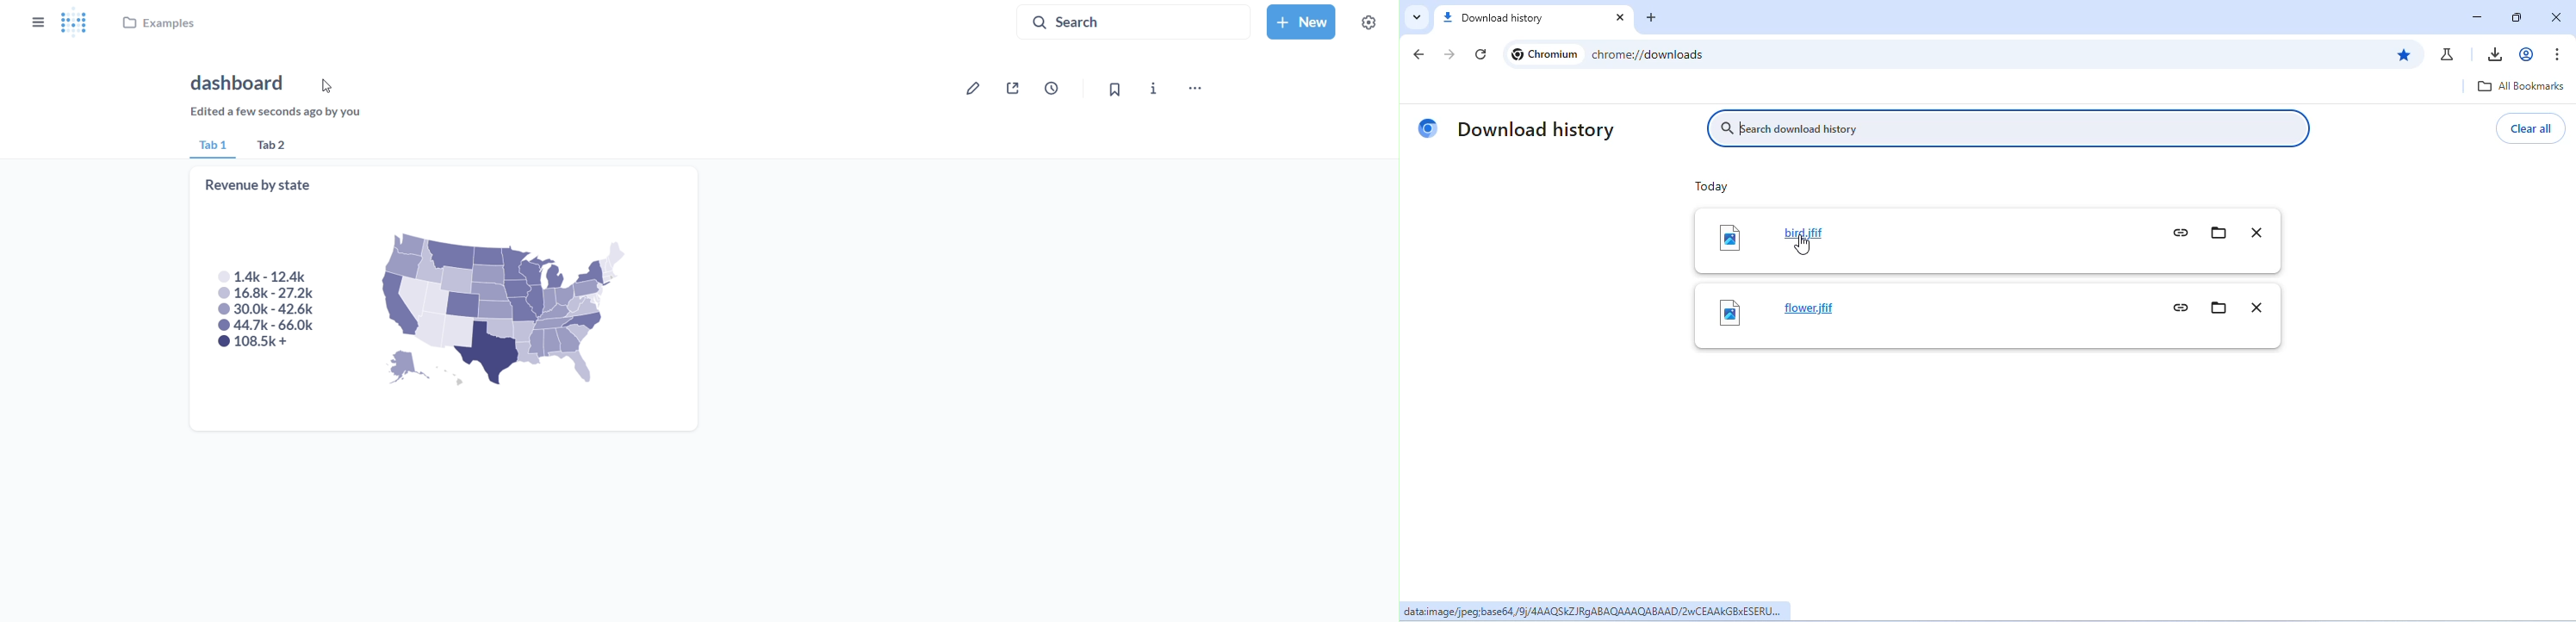 The height and width of the screenshot is (644, 2576). I want to click on maximize, so click(2517, 17).